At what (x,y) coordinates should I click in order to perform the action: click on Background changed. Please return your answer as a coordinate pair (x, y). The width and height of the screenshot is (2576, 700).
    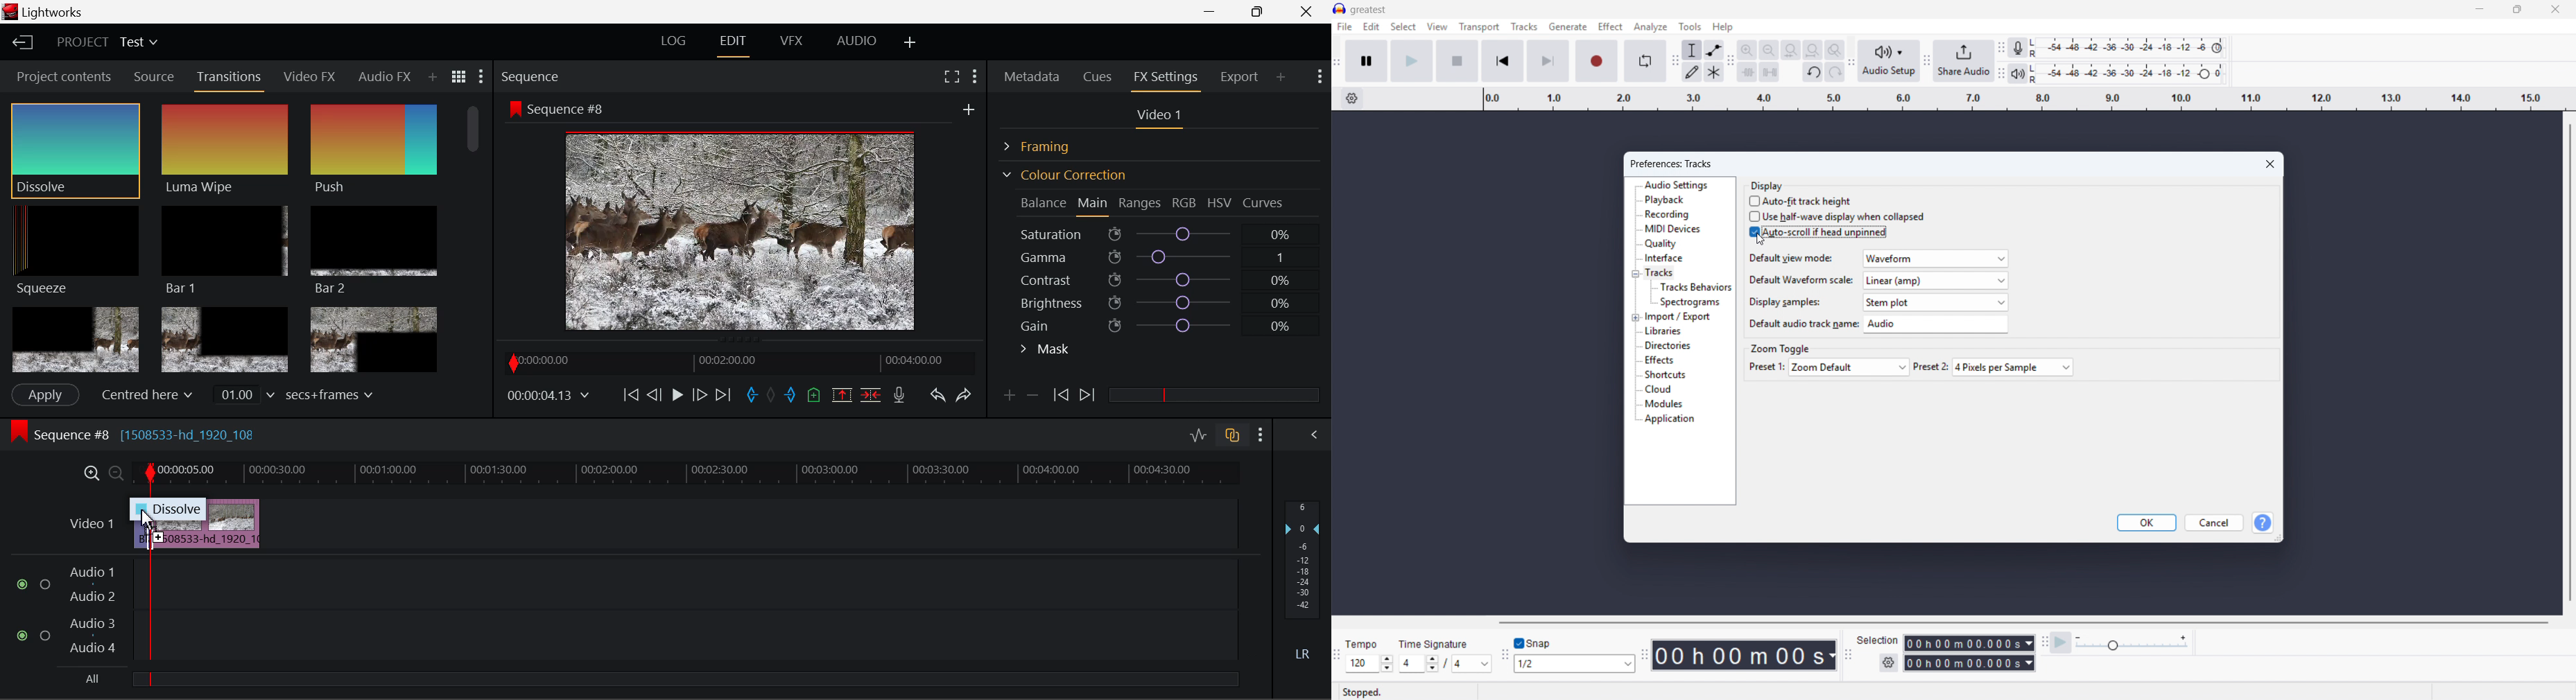
    Looking at the image, I should click on (744, 218).